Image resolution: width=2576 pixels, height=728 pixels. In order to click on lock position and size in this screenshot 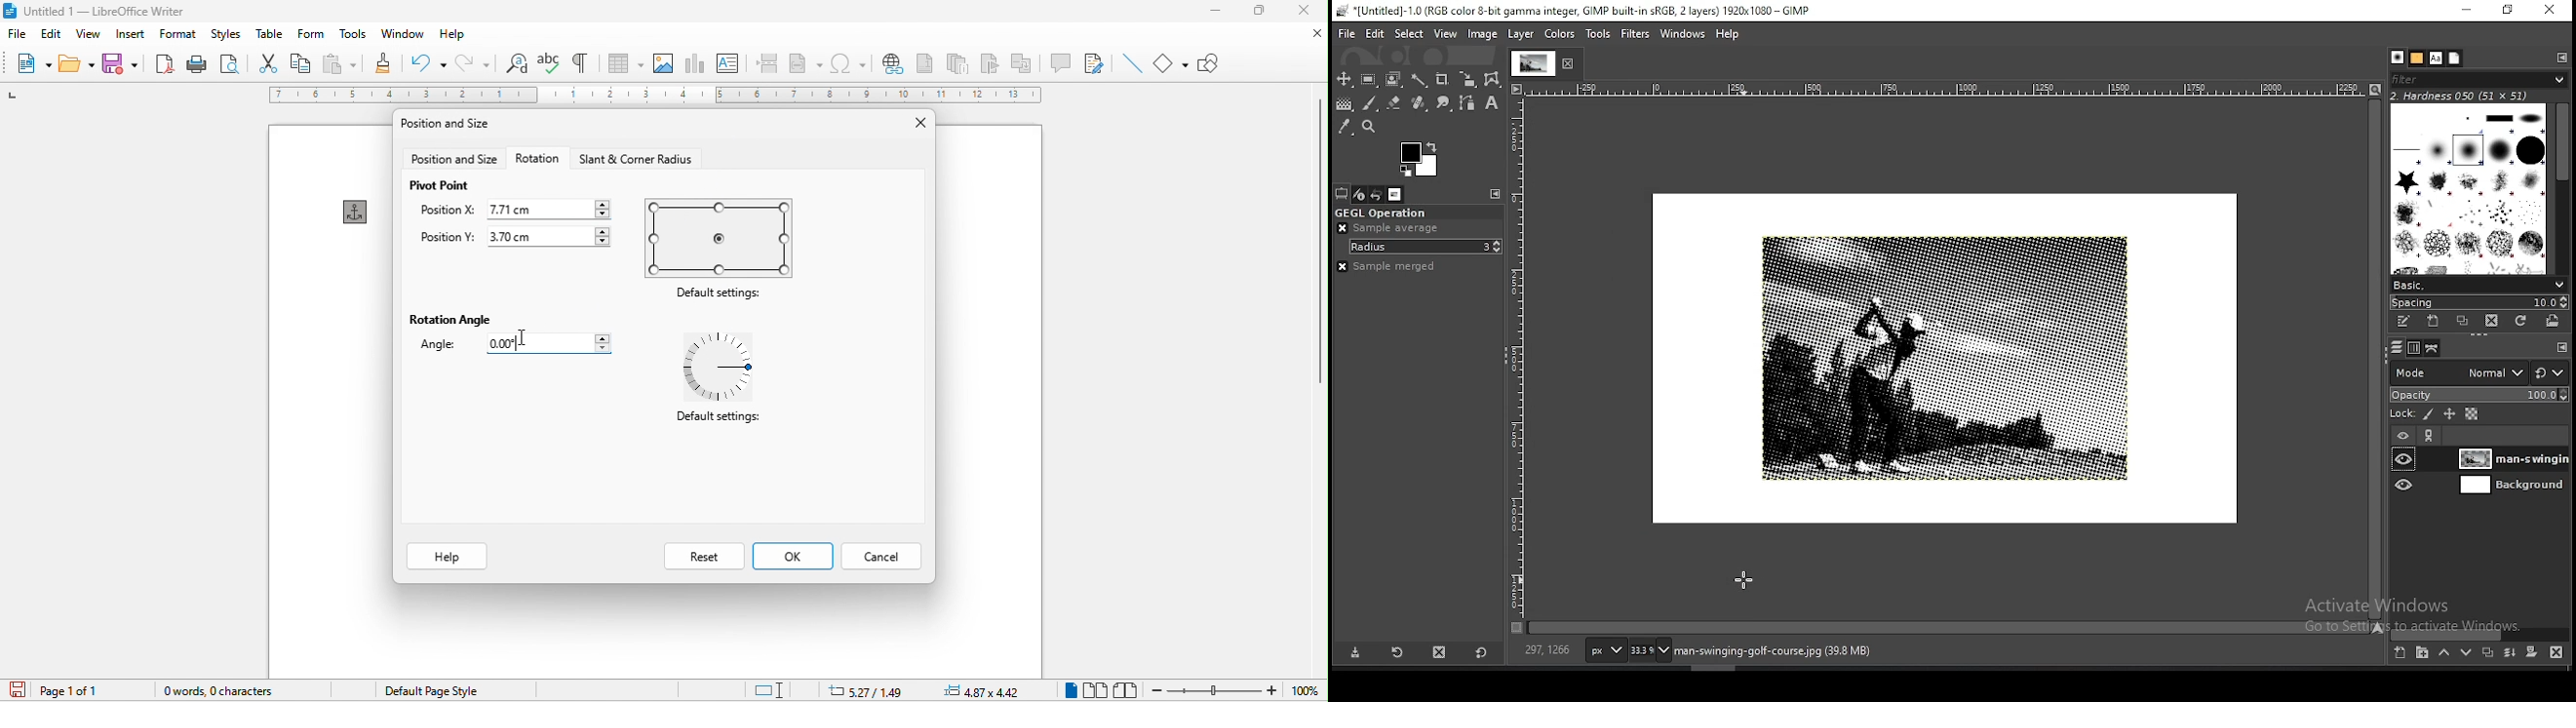, I will do `click(2448, 415)`.